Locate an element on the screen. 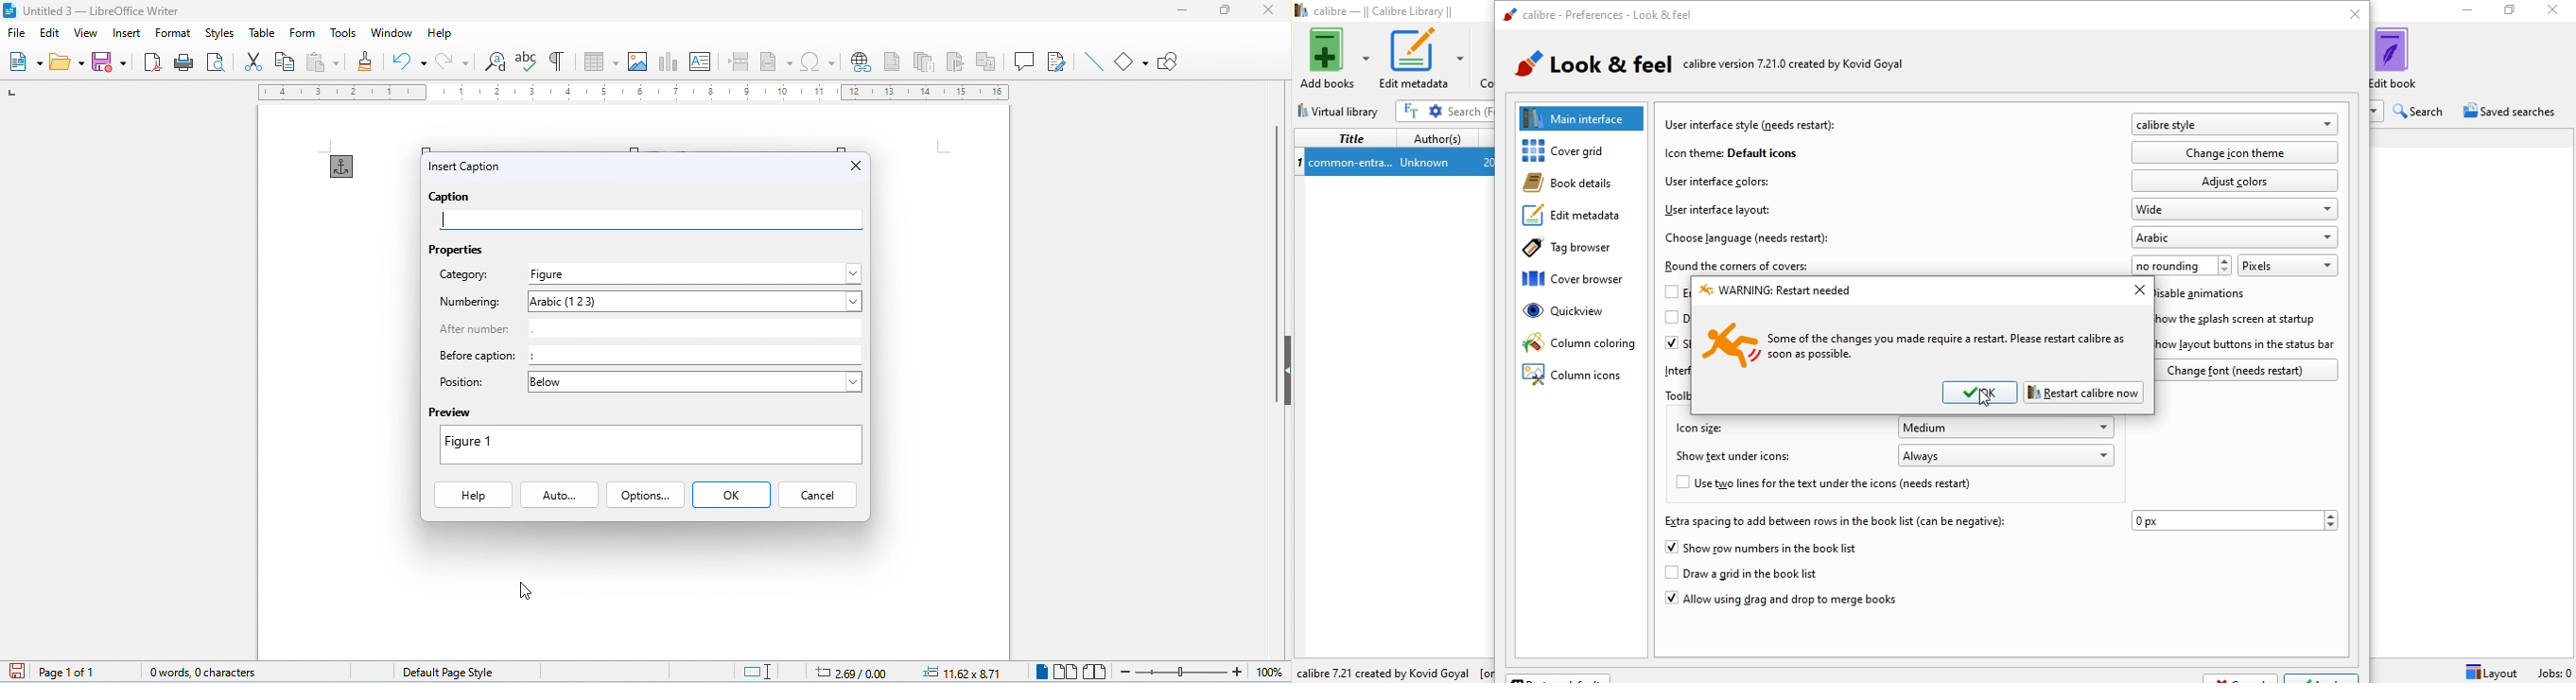  print is located at coordinates (186, 62).